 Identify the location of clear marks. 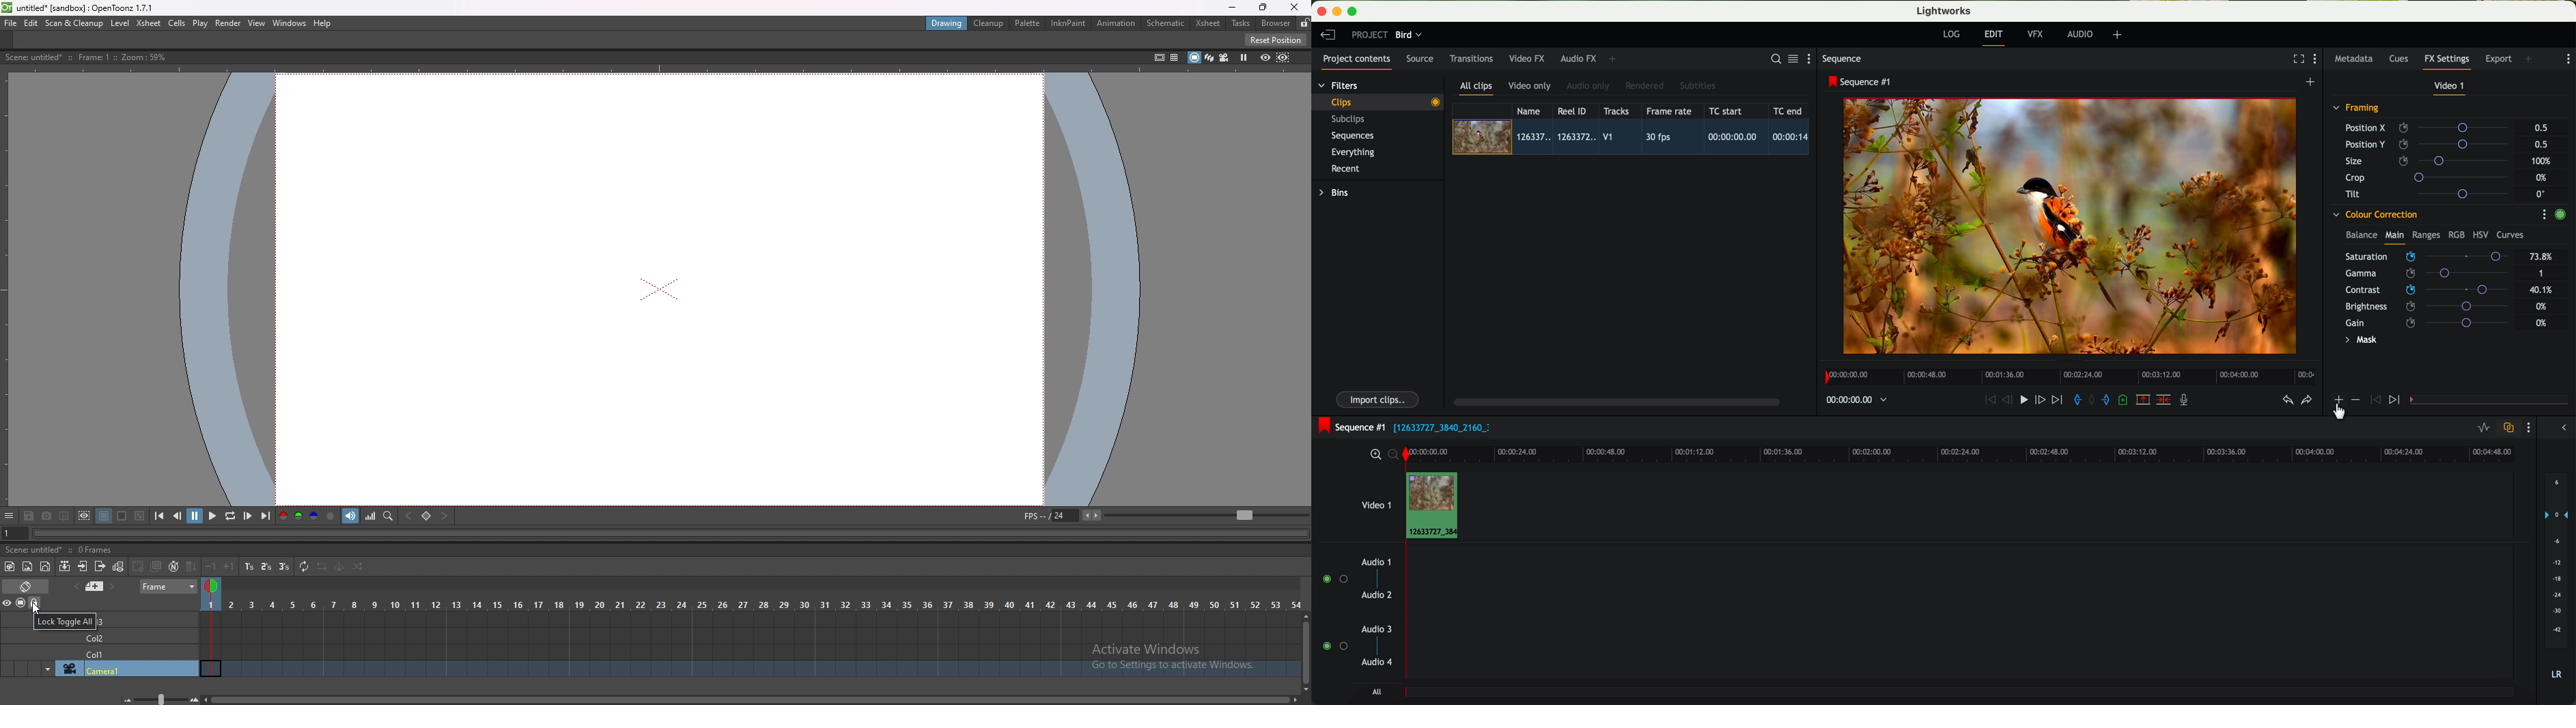
(2092, 400).